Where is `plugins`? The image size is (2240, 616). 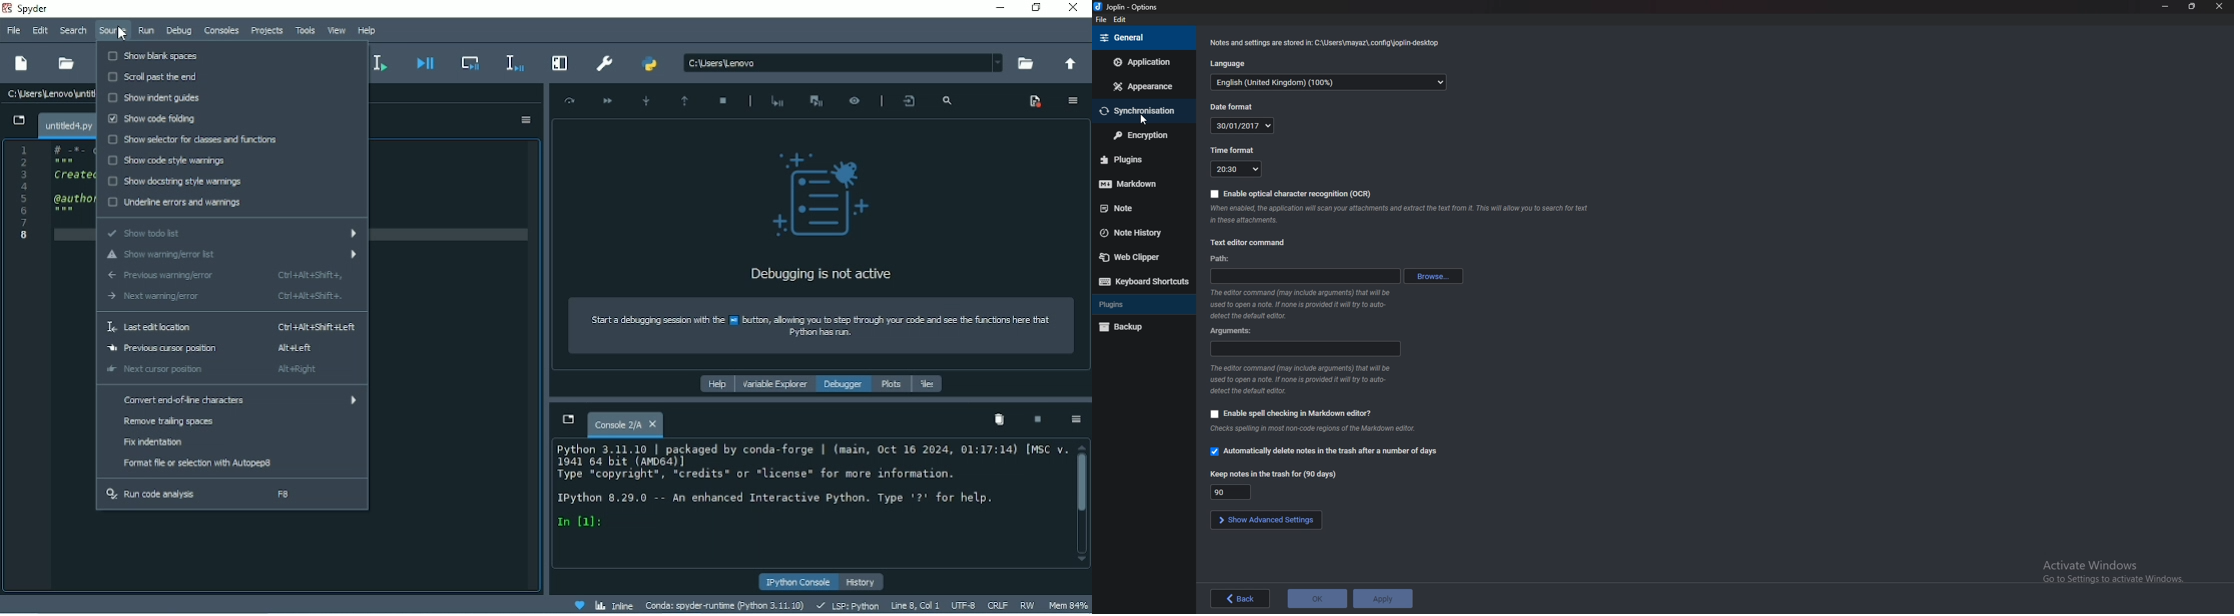
plugins is located at coordinates (1140, 159).